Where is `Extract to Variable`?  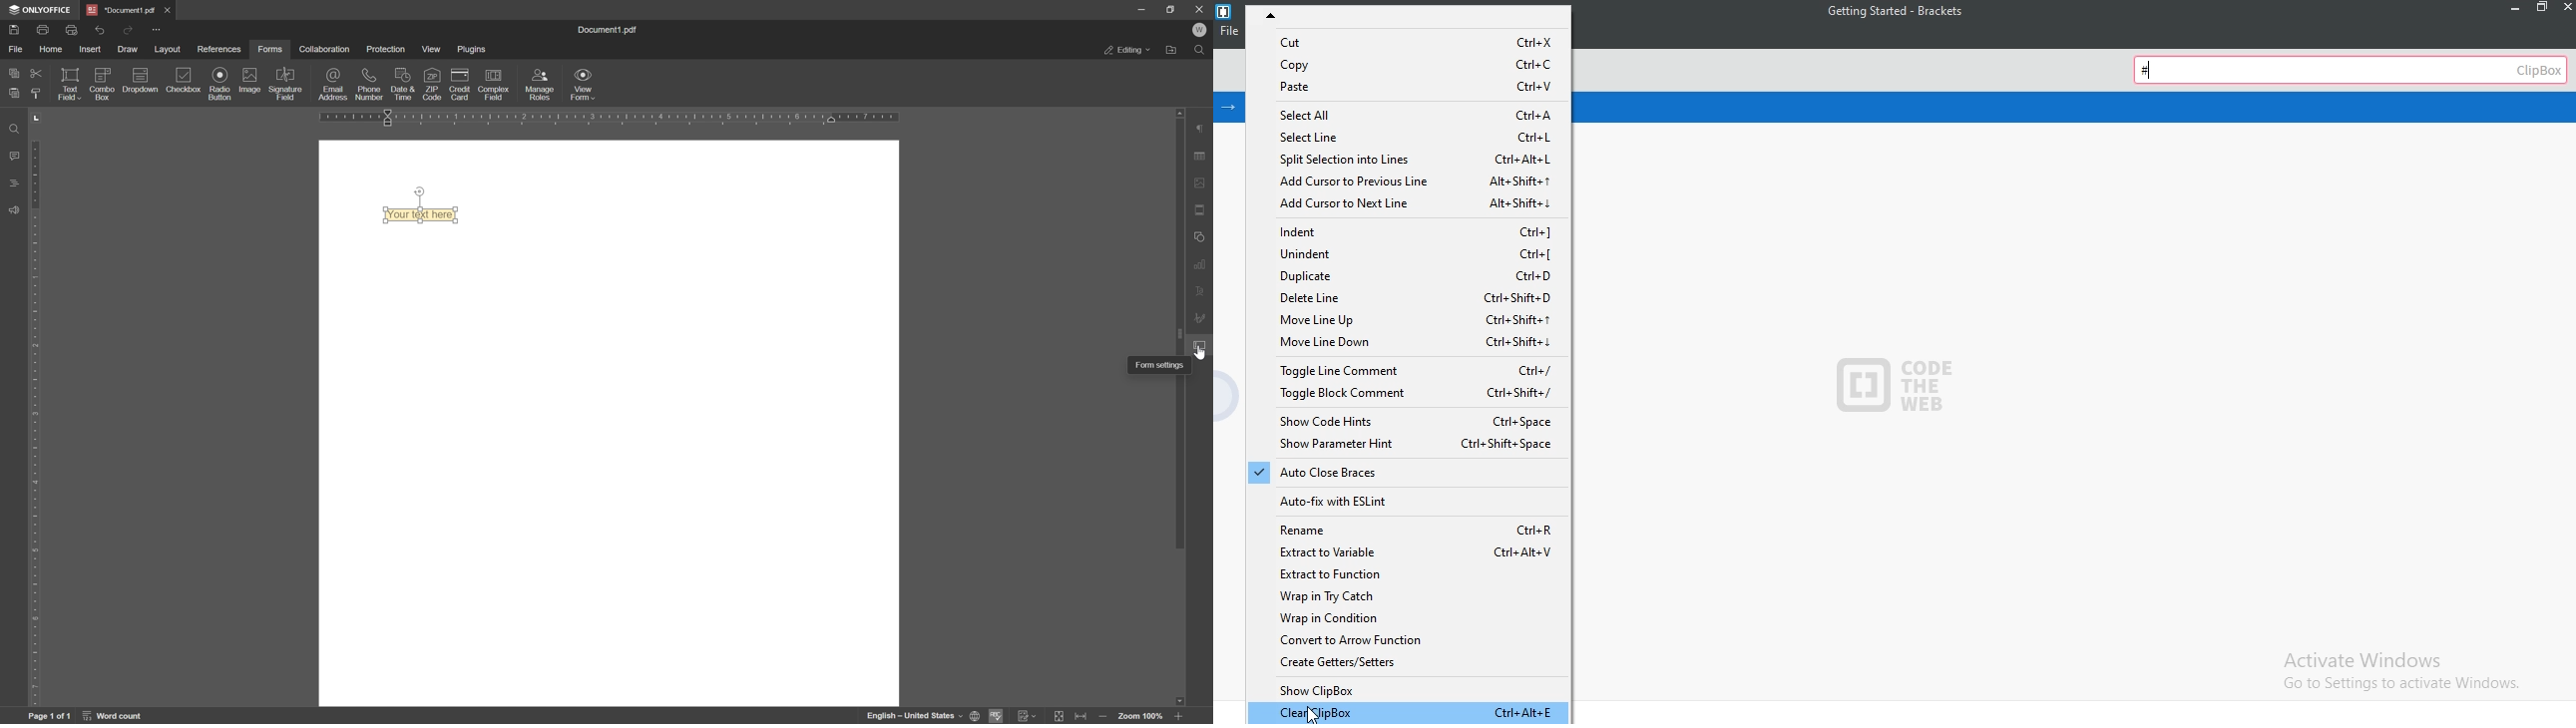 Extract to Variable is located at coordinates (1414, 550).